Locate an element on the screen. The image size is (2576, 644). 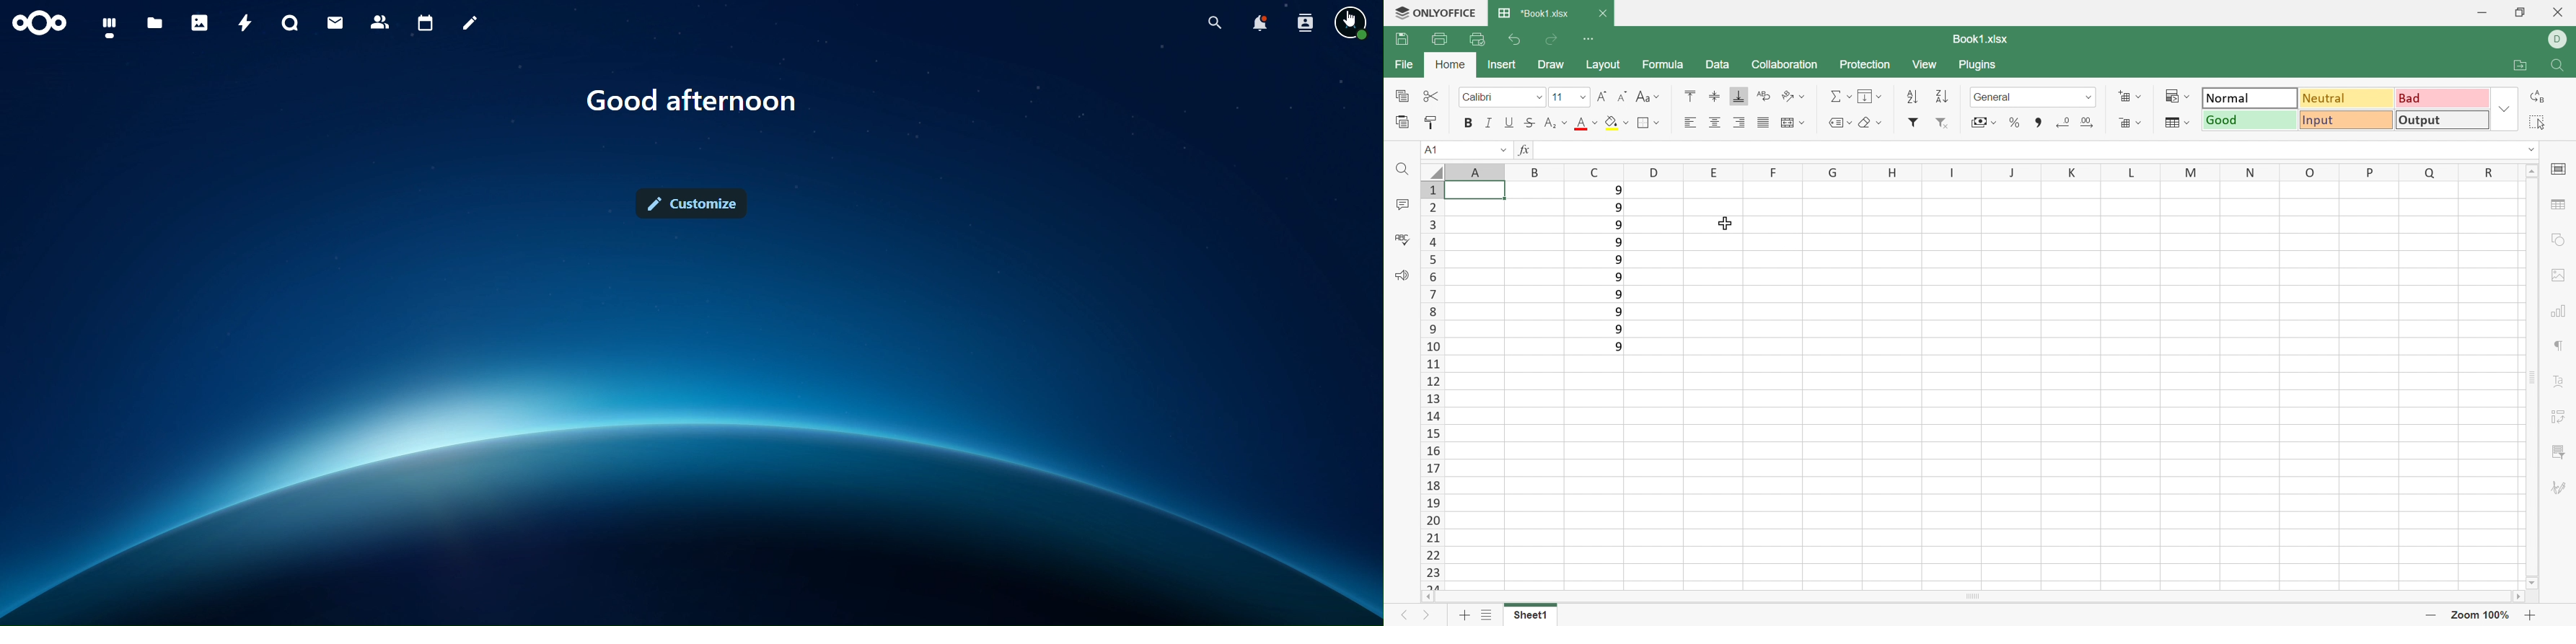
cursor is located at coordinates (1350, 22).